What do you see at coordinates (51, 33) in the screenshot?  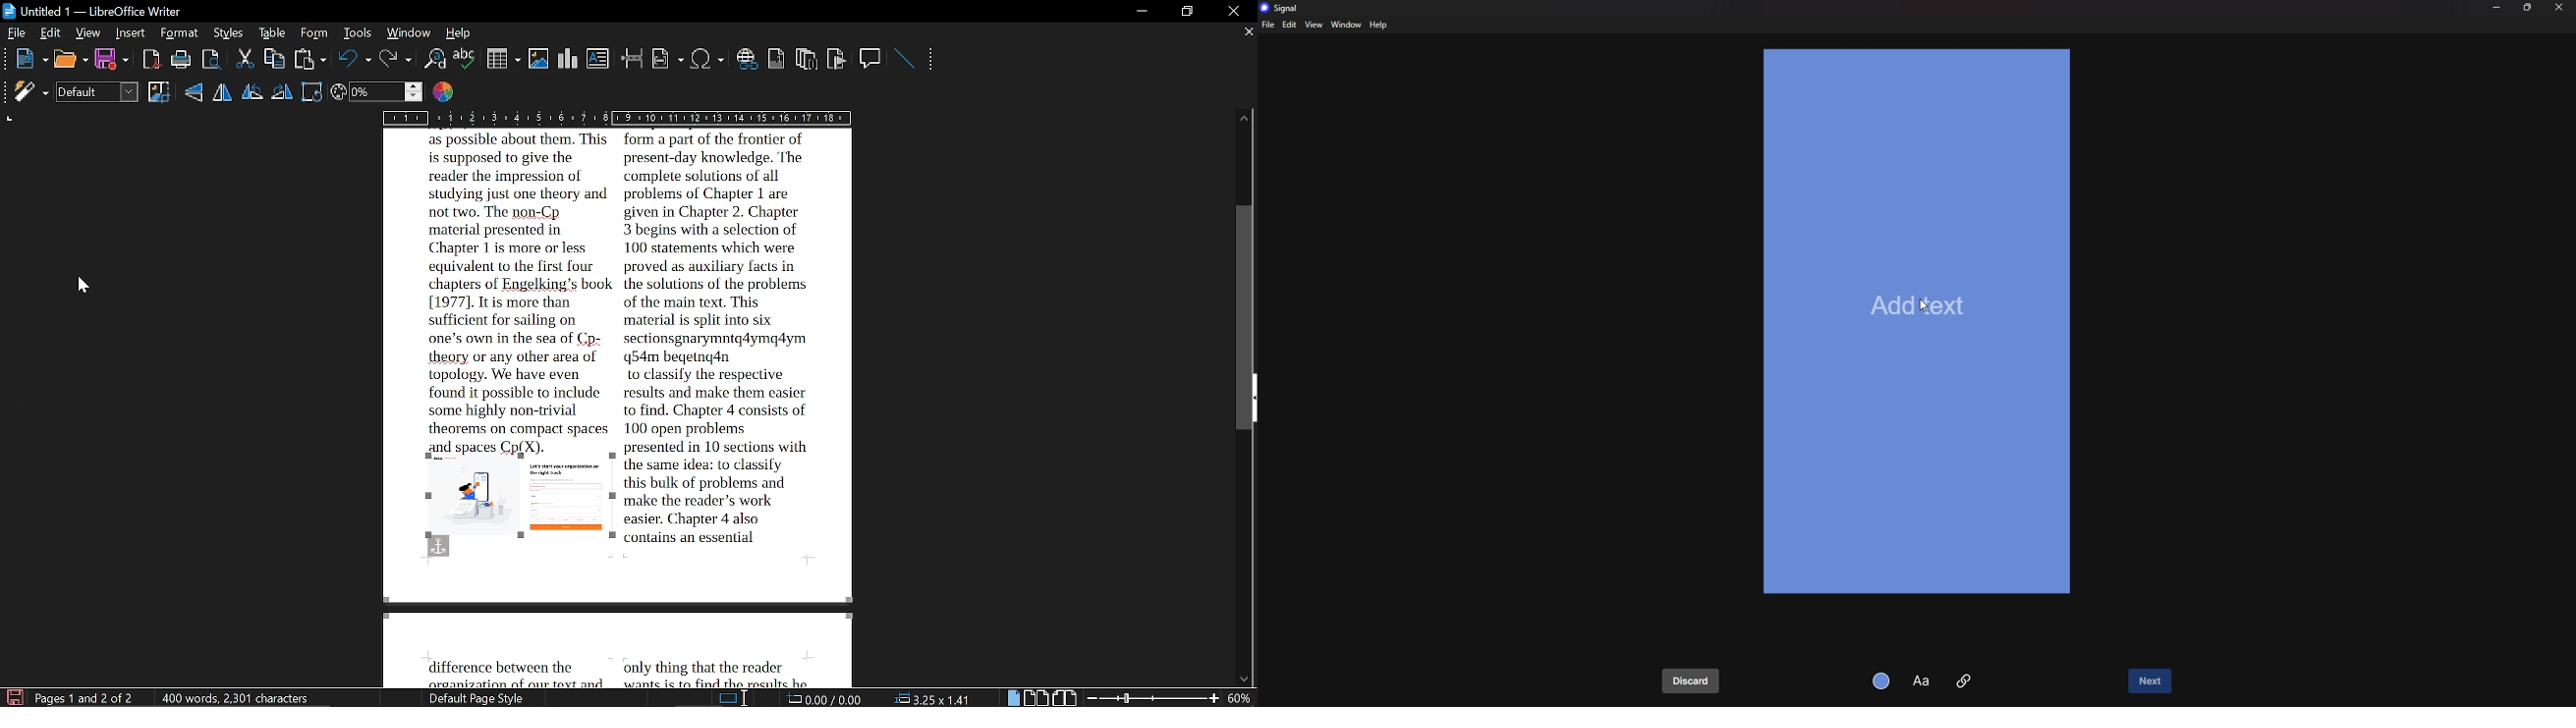 I see `edit` at bounding box center [51, 33].